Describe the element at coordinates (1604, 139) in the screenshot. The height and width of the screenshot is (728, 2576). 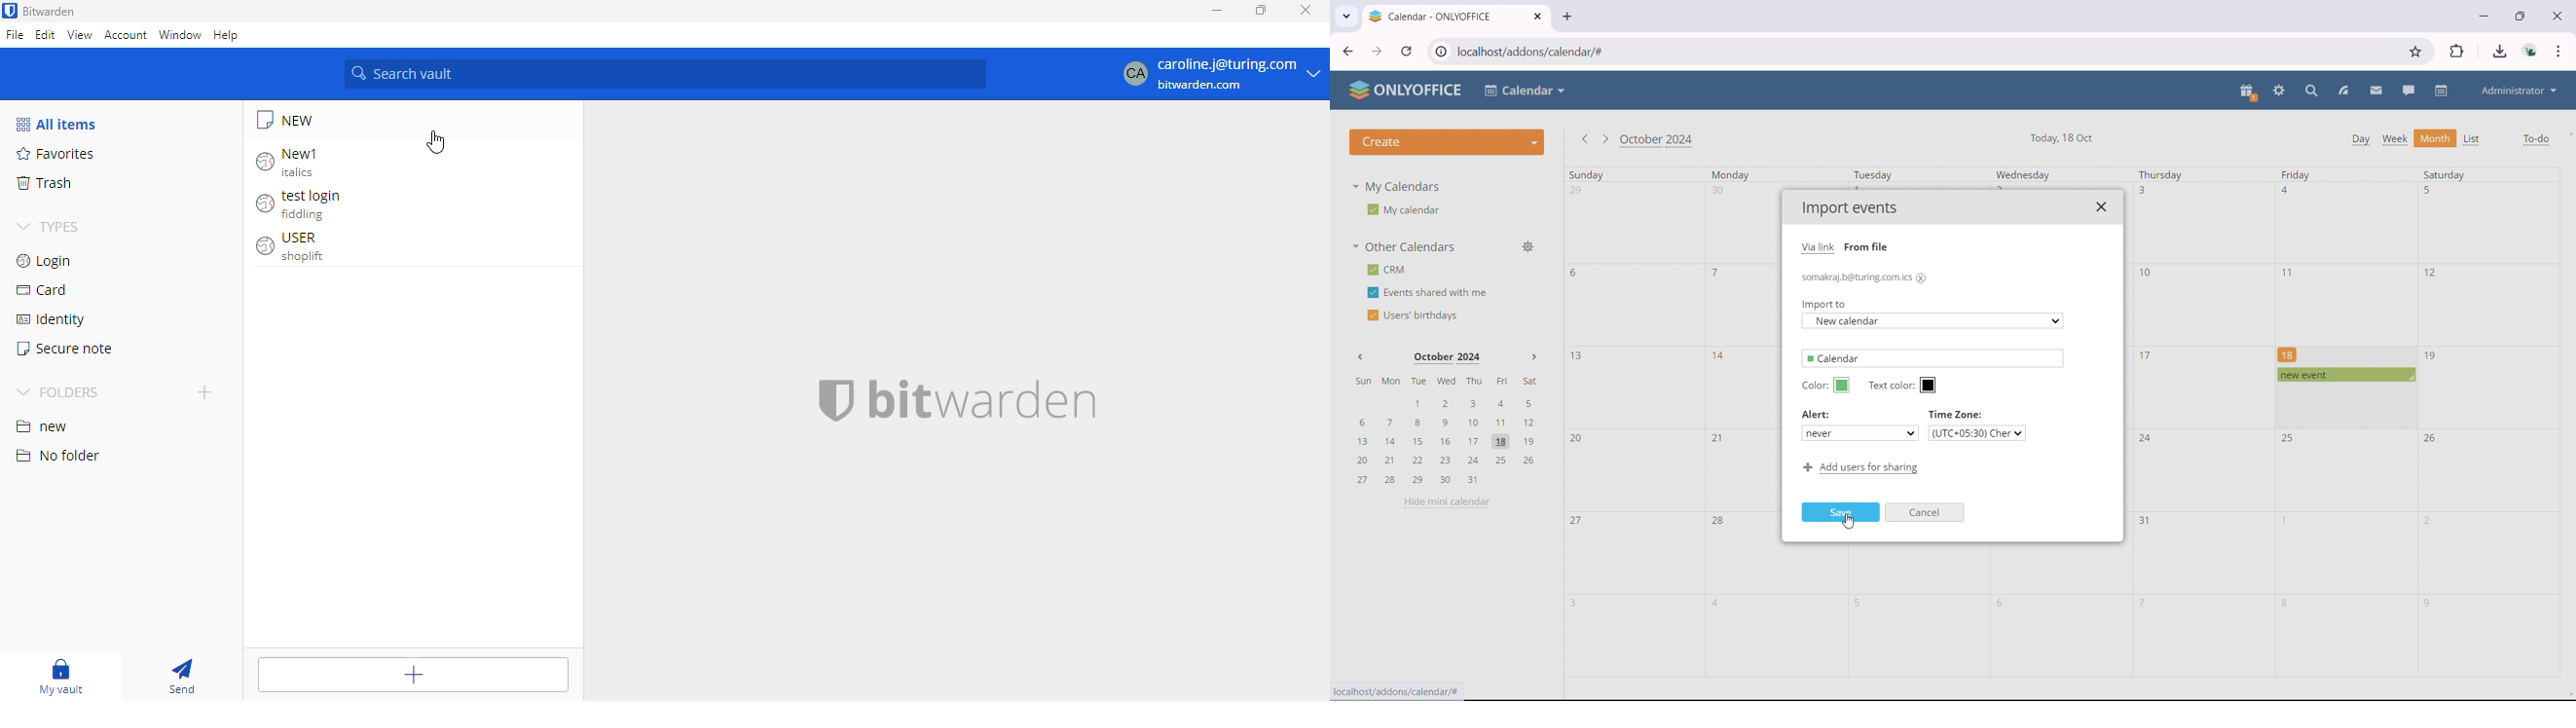
I see `go to next month` at that location.